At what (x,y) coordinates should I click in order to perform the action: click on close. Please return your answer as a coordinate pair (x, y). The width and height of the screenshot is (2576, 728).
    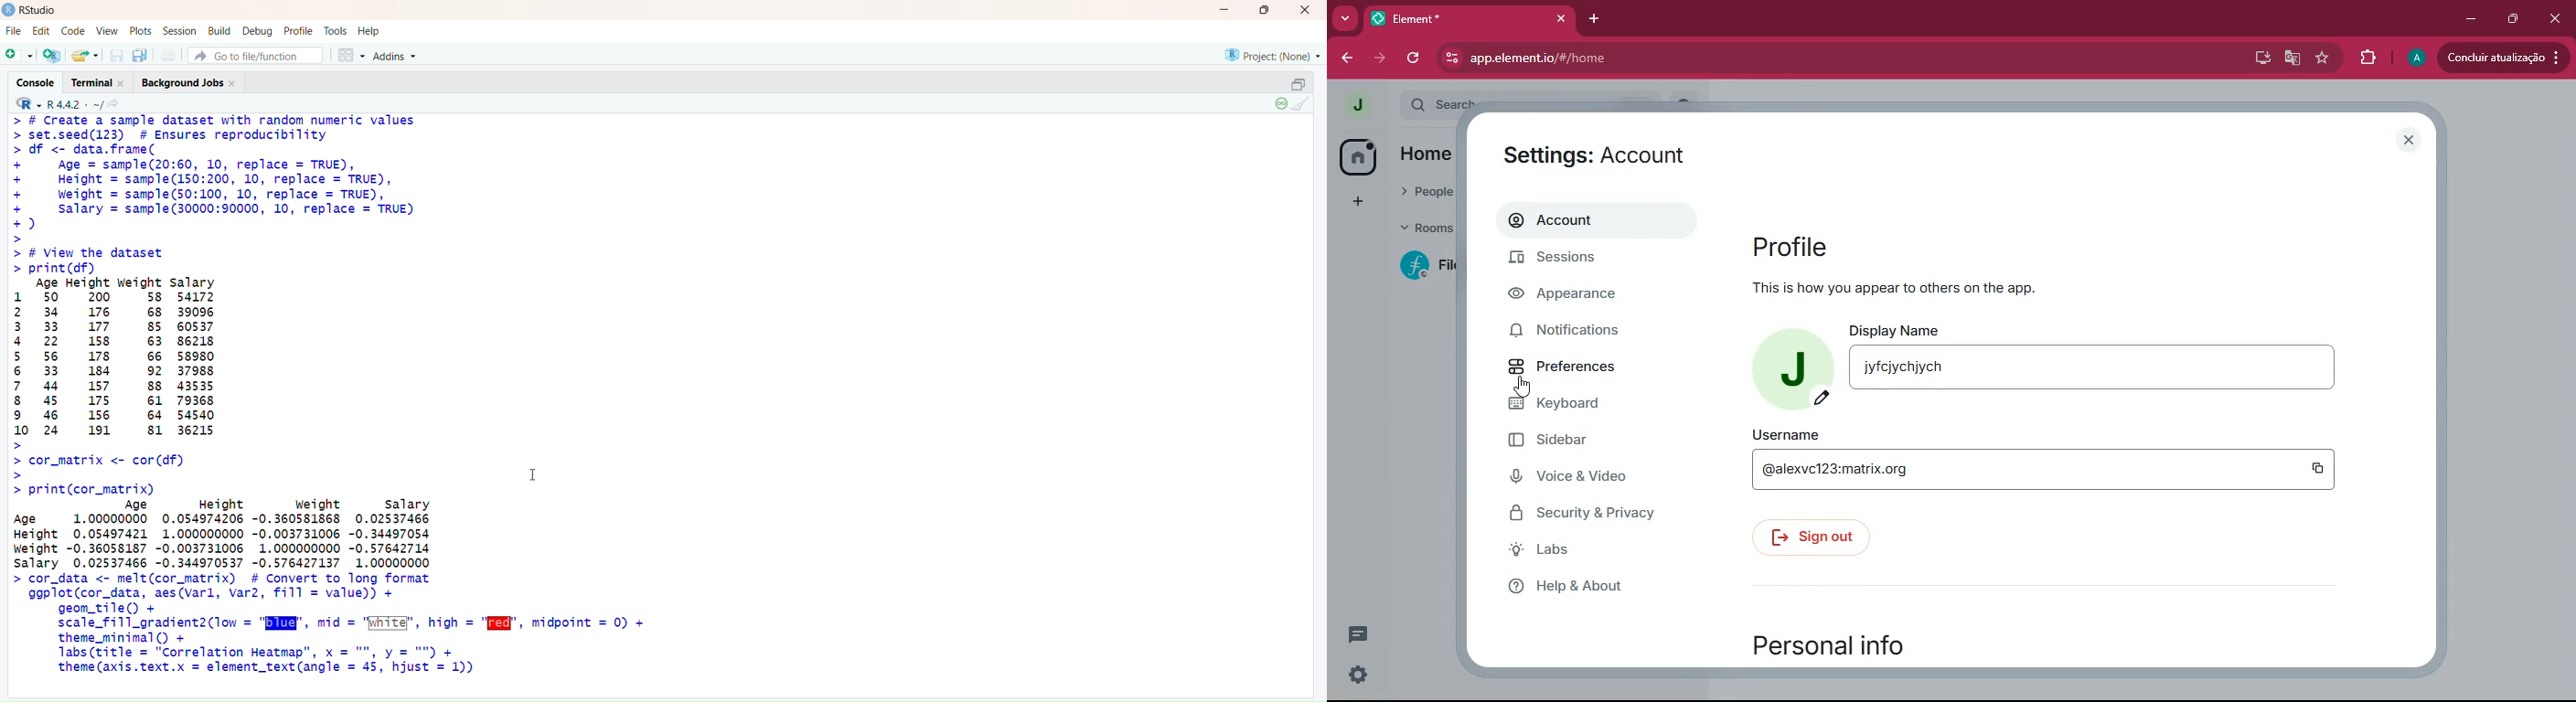
    Looking at the image, I should click on (2410, 140).